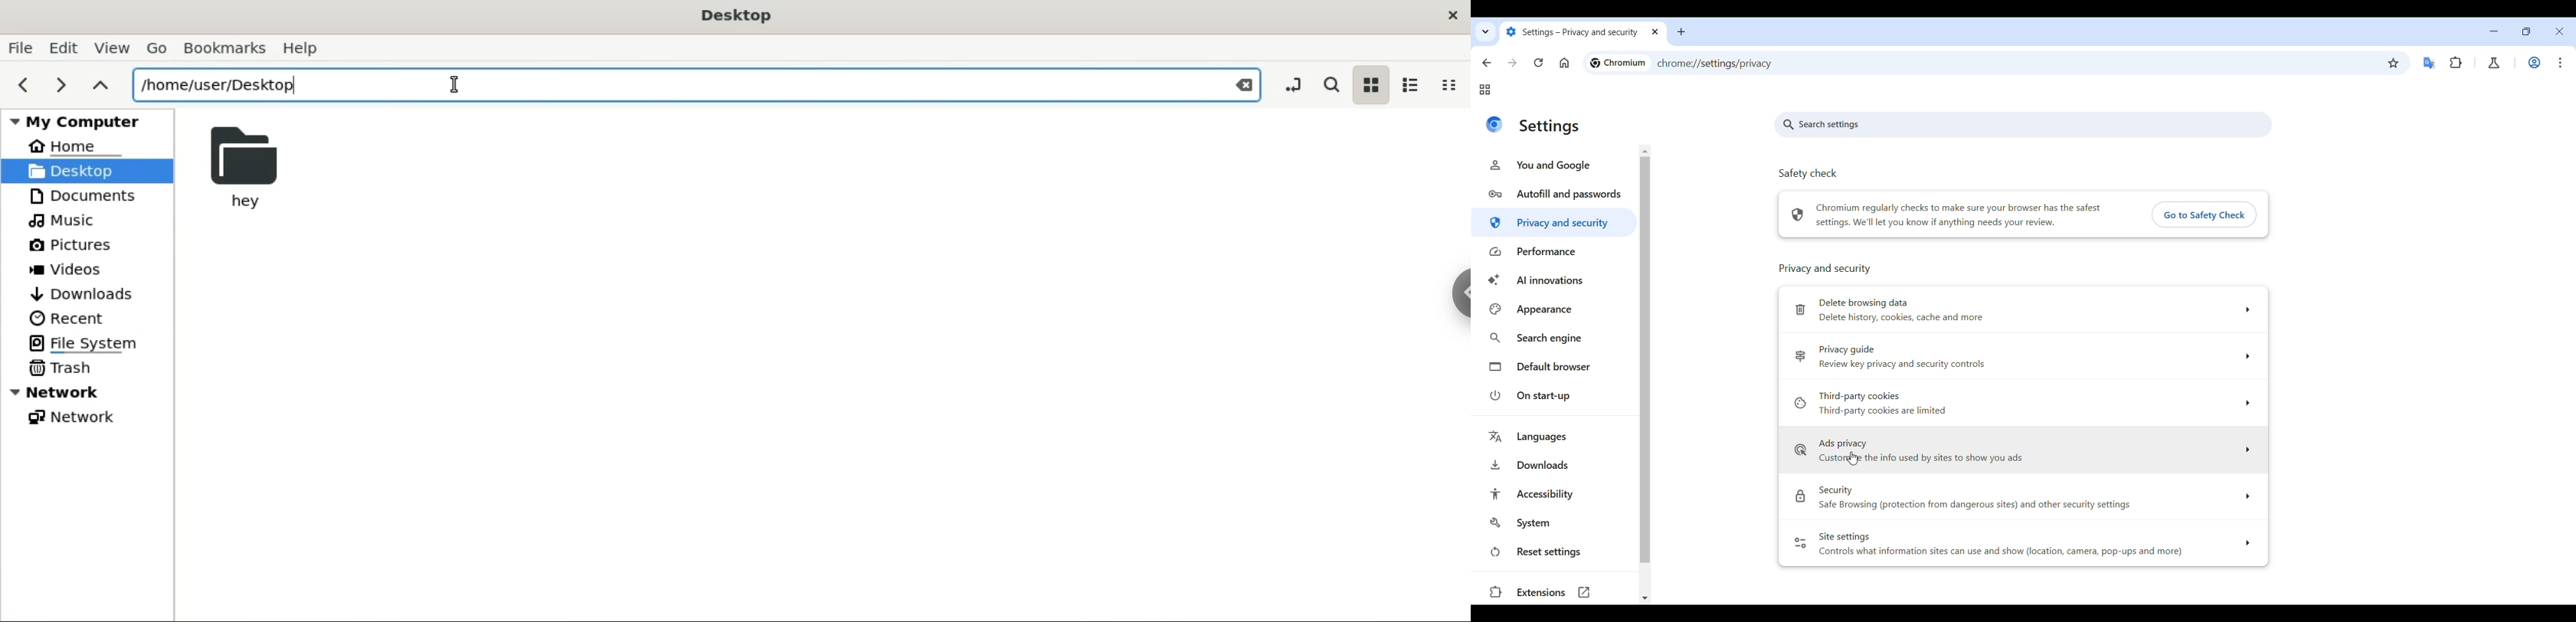 This screenshot has height=644, width=2576. What do you see at coordinates (1565, 63) in the screenshot?
I see `Go to homepage` at bounding box center [1565, 63].